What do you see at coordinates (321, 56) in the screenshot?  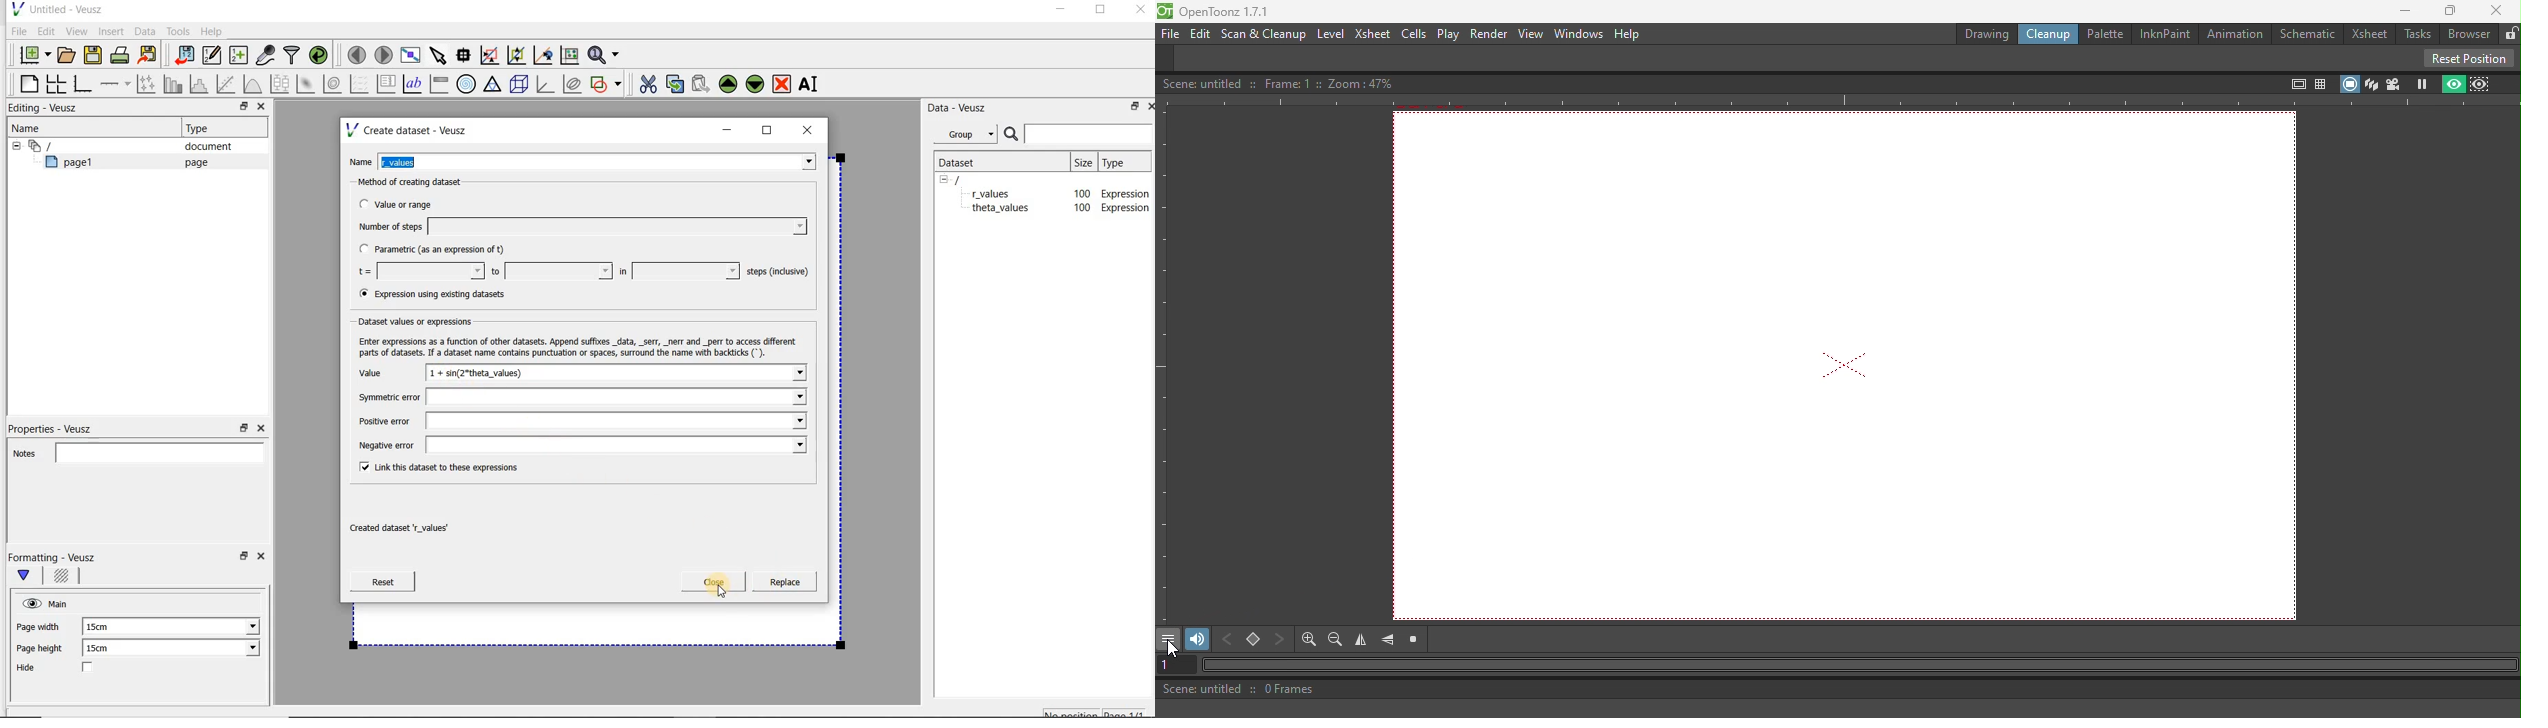 I see `reload linked datasets` at bounding box center [321, 56].